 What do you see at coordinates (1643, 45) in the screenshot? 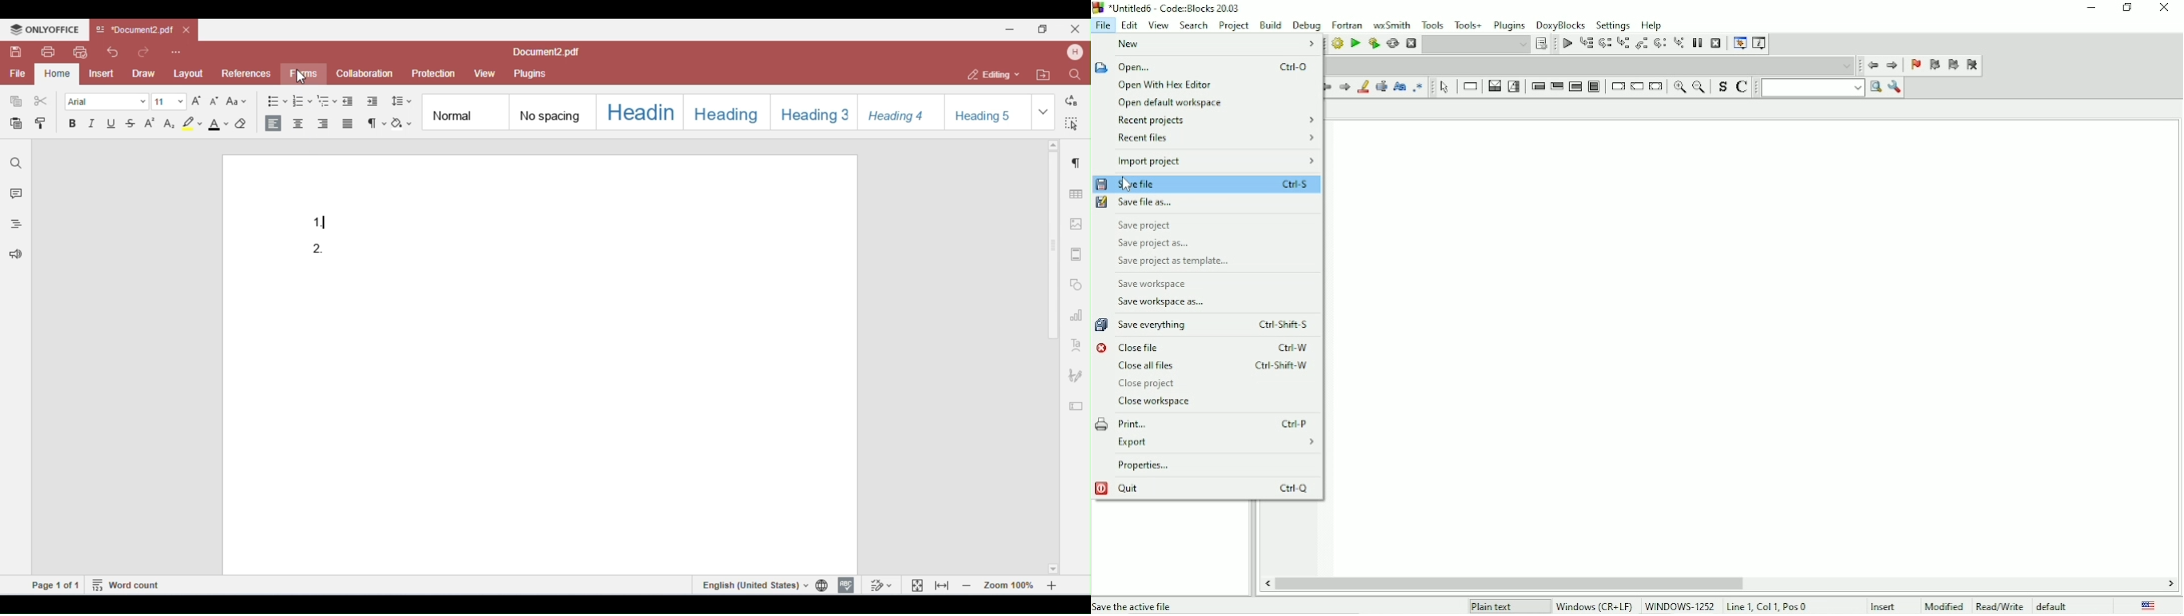
I see `Step out` at bounding box center [1643, 45].